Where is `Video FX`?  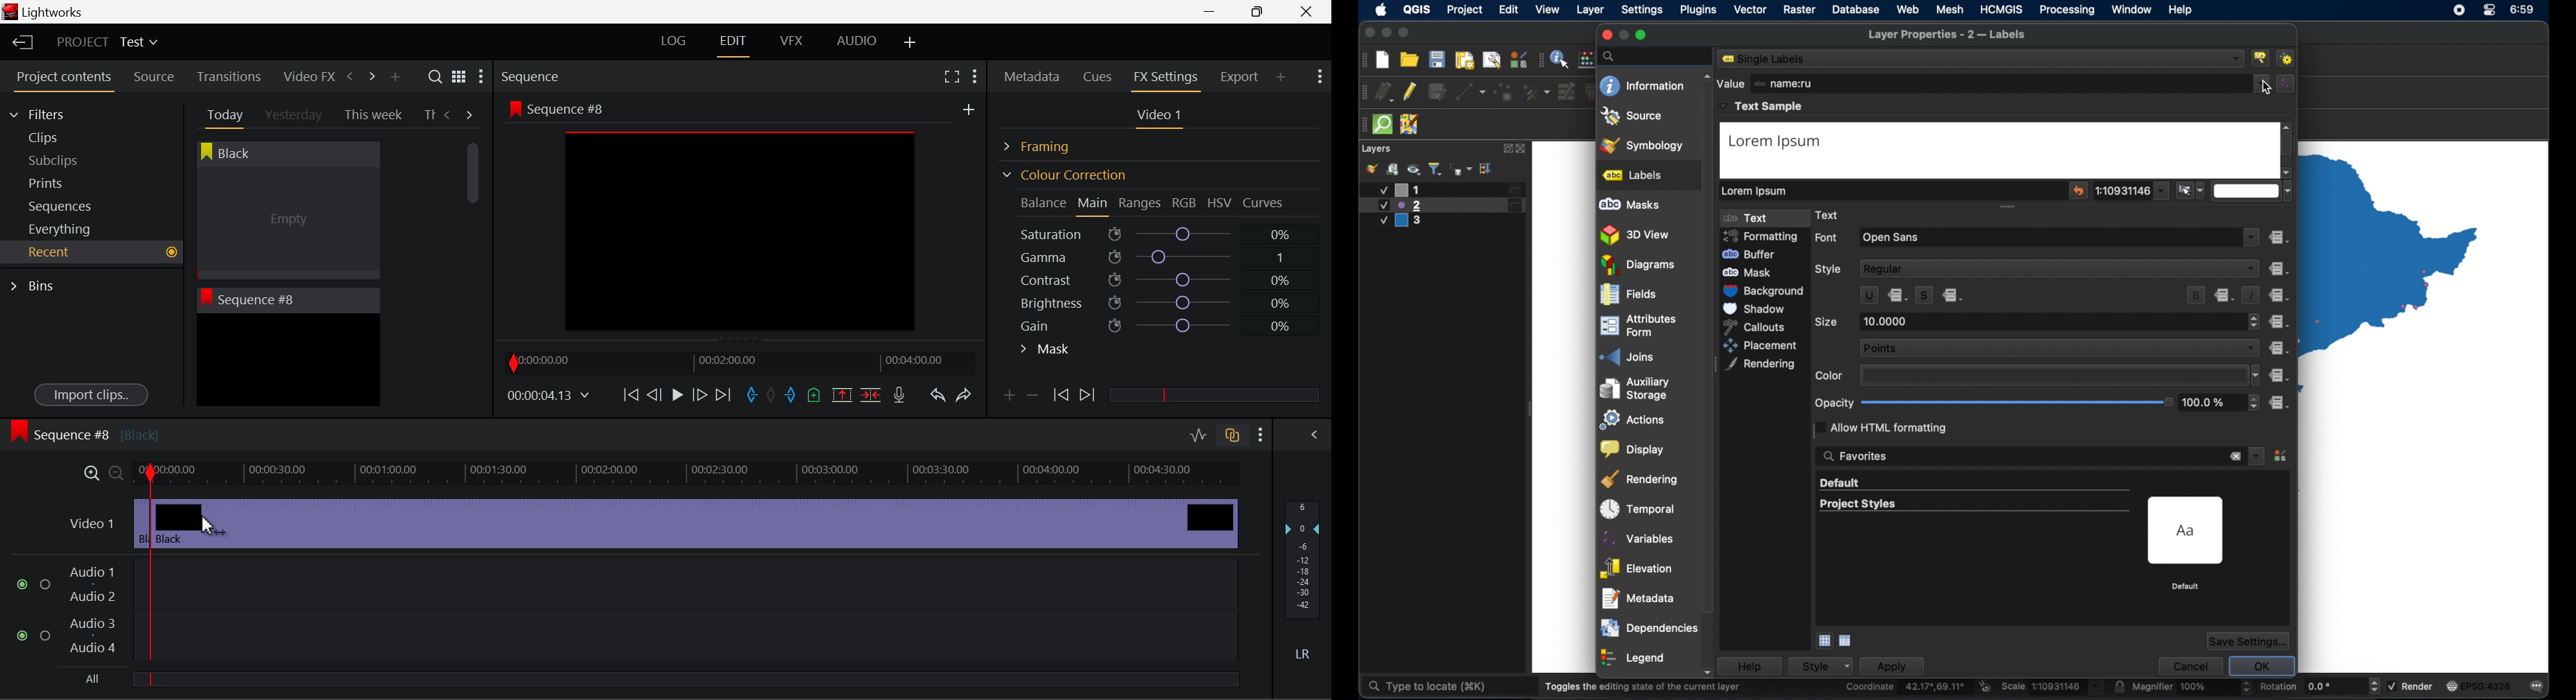 Video FX is located at coordinates (305, 76).